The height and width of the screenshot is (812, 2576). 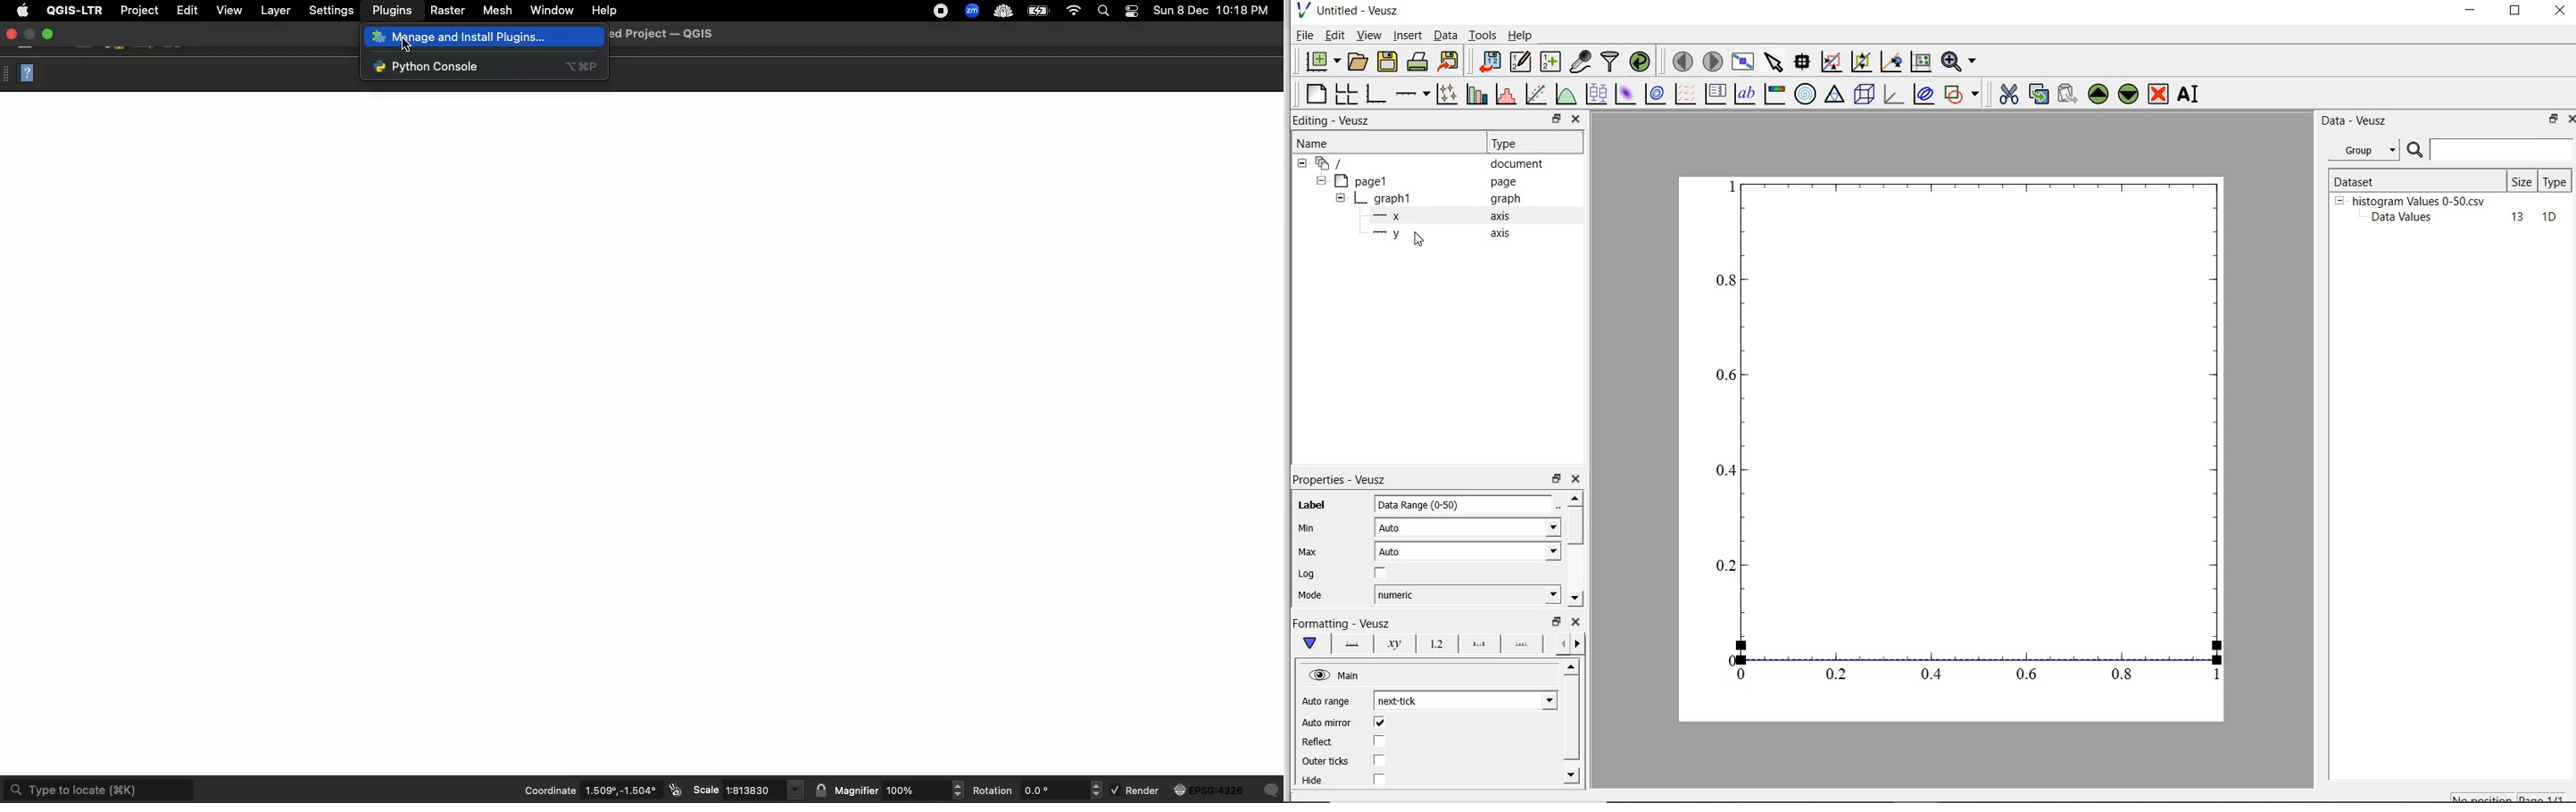 What do you see at coordinates (1340, 480) in the screenshot?
I see `properties-veusz` at bounding box center [1340, 480].